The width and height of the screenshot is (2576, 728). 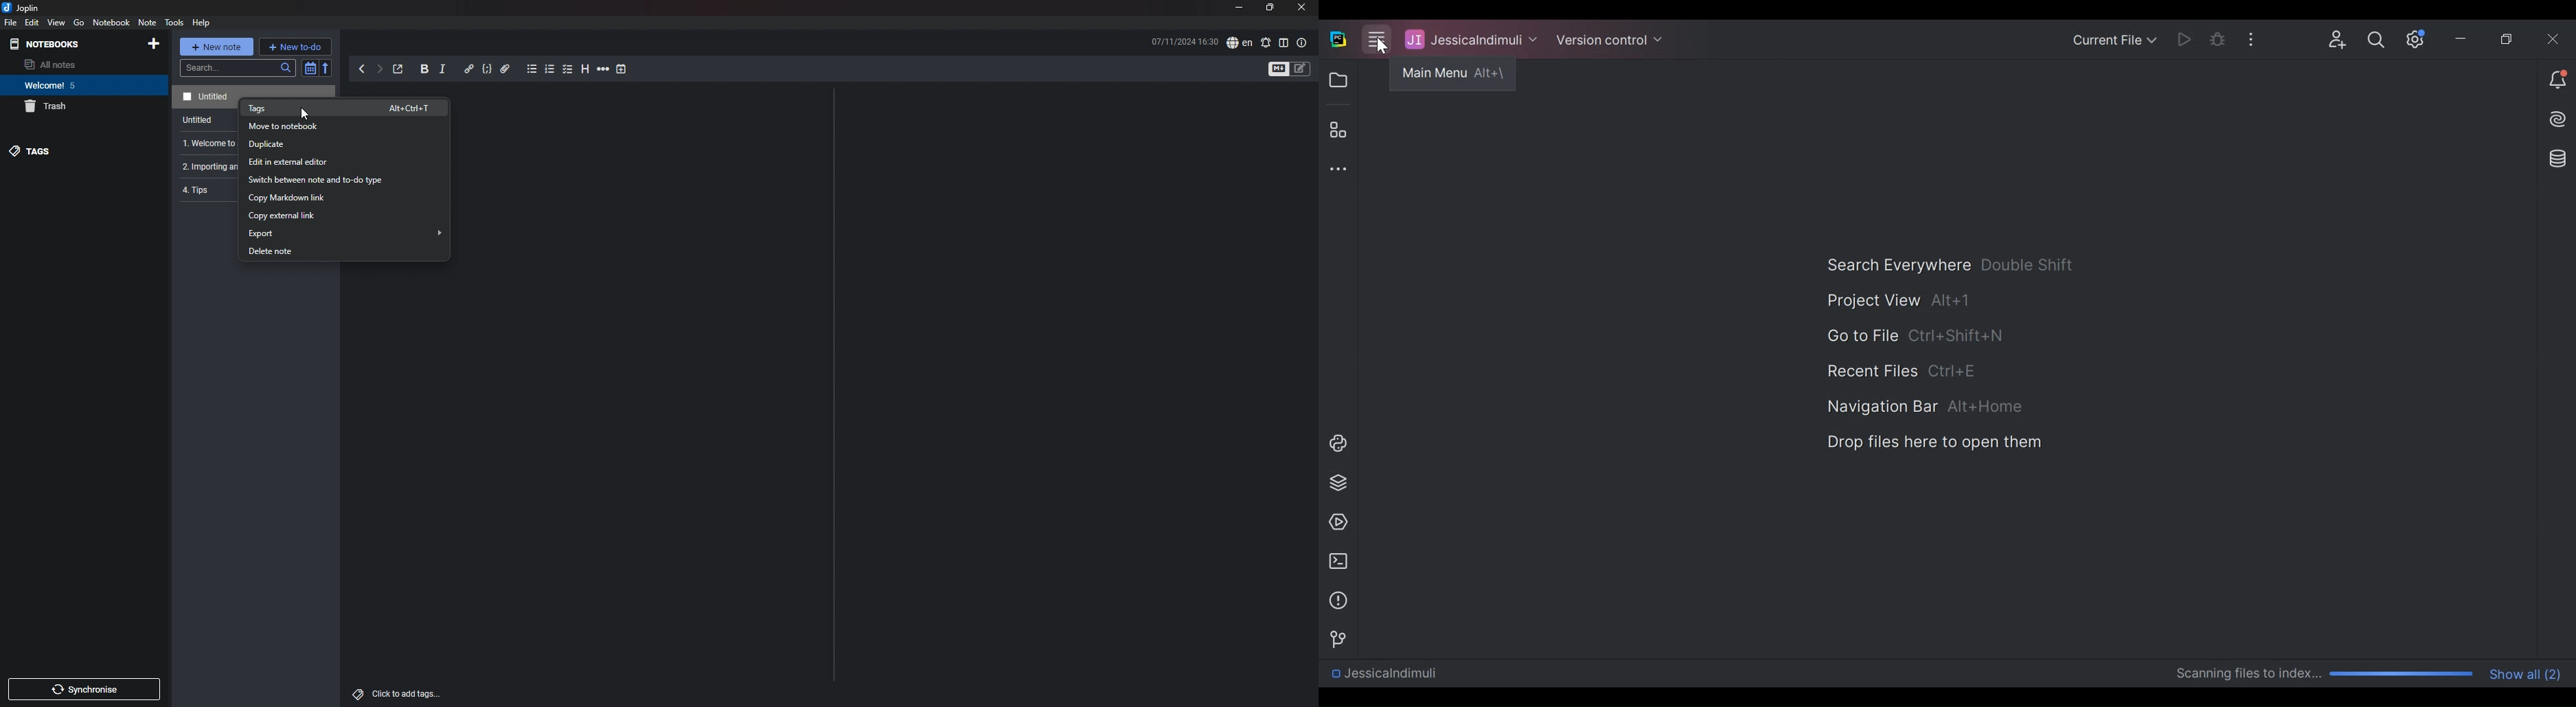 What do you see at coordinates (23, 8) in the screenshot?
I see `joplin` at bounding box center [23, 8].